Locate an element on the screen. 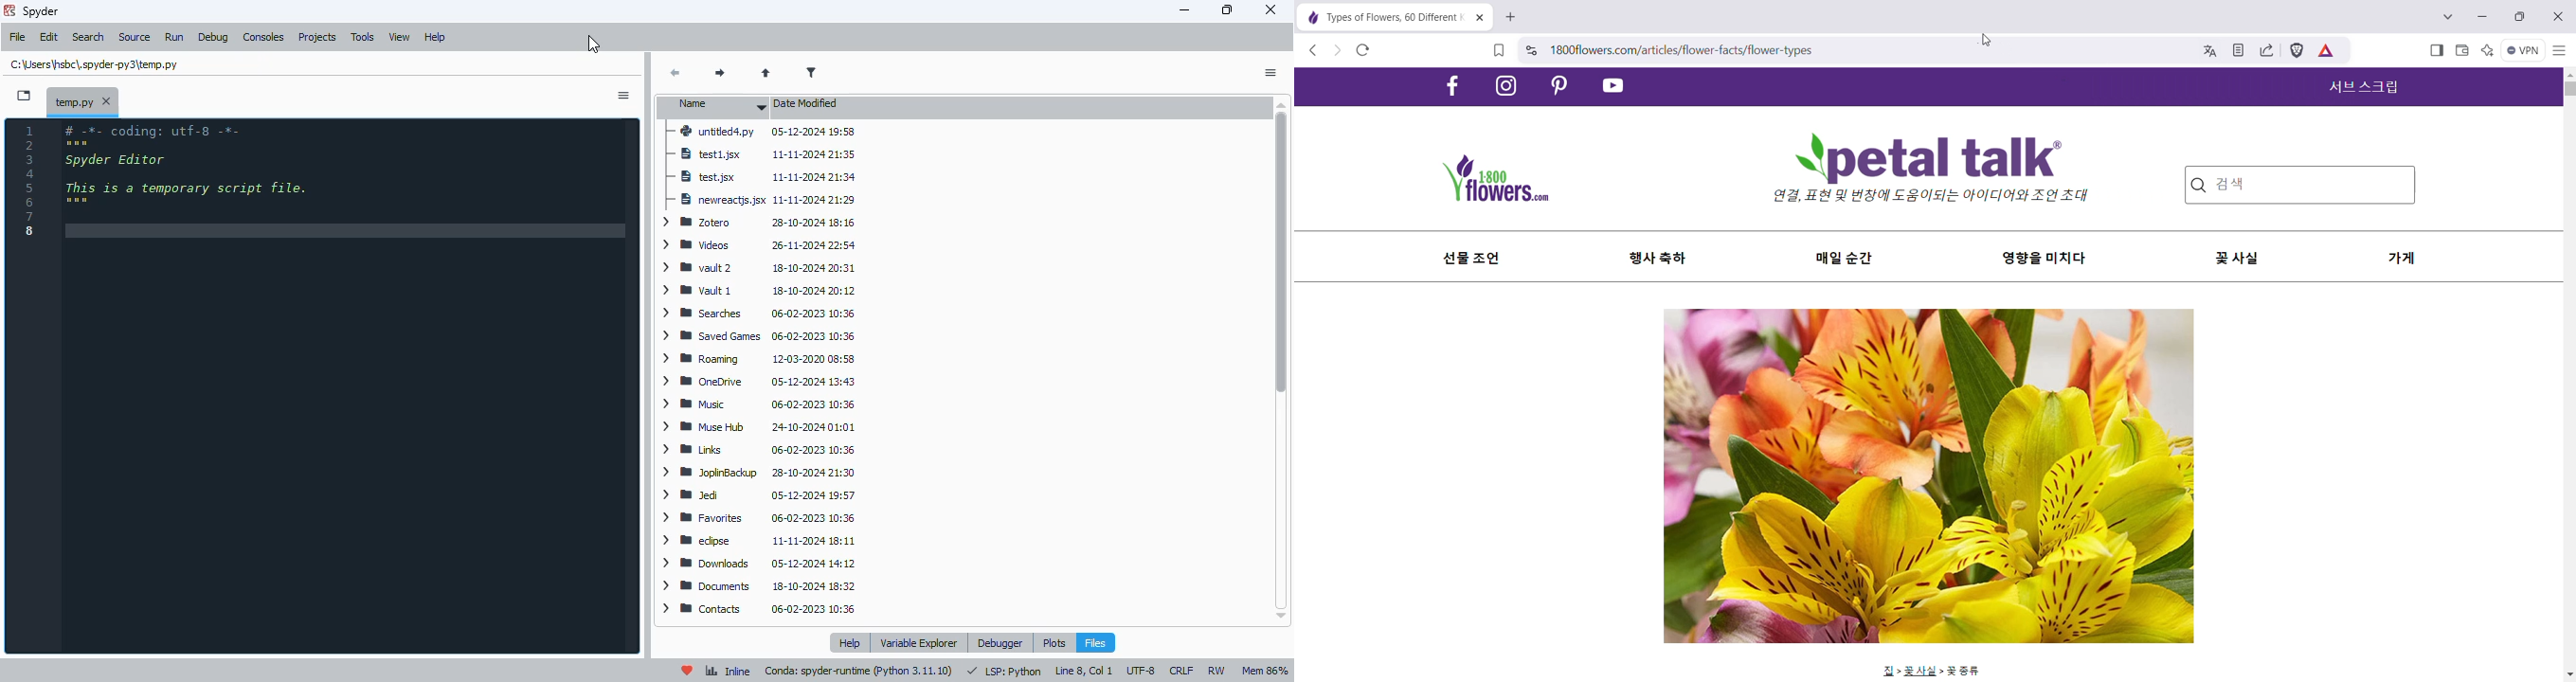 The width and height of the screenshot is (2576, 700). Searches is located at coordinates (761, 315).